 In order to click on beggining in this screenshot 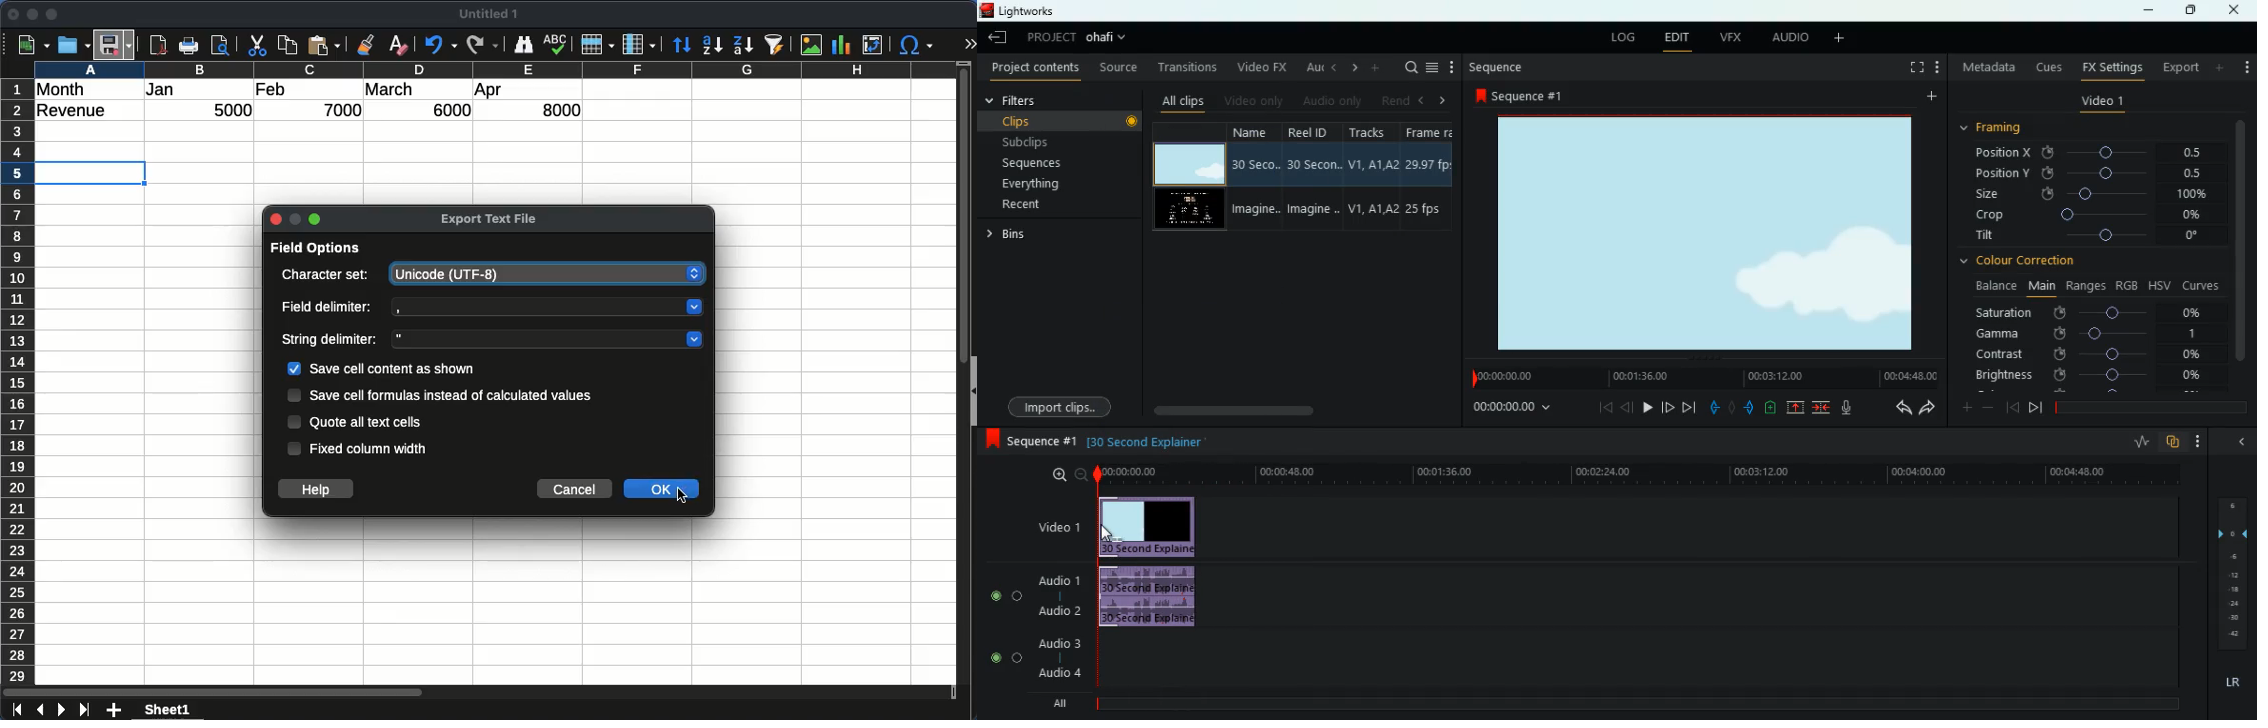, I will do `click(1603, 406)`.